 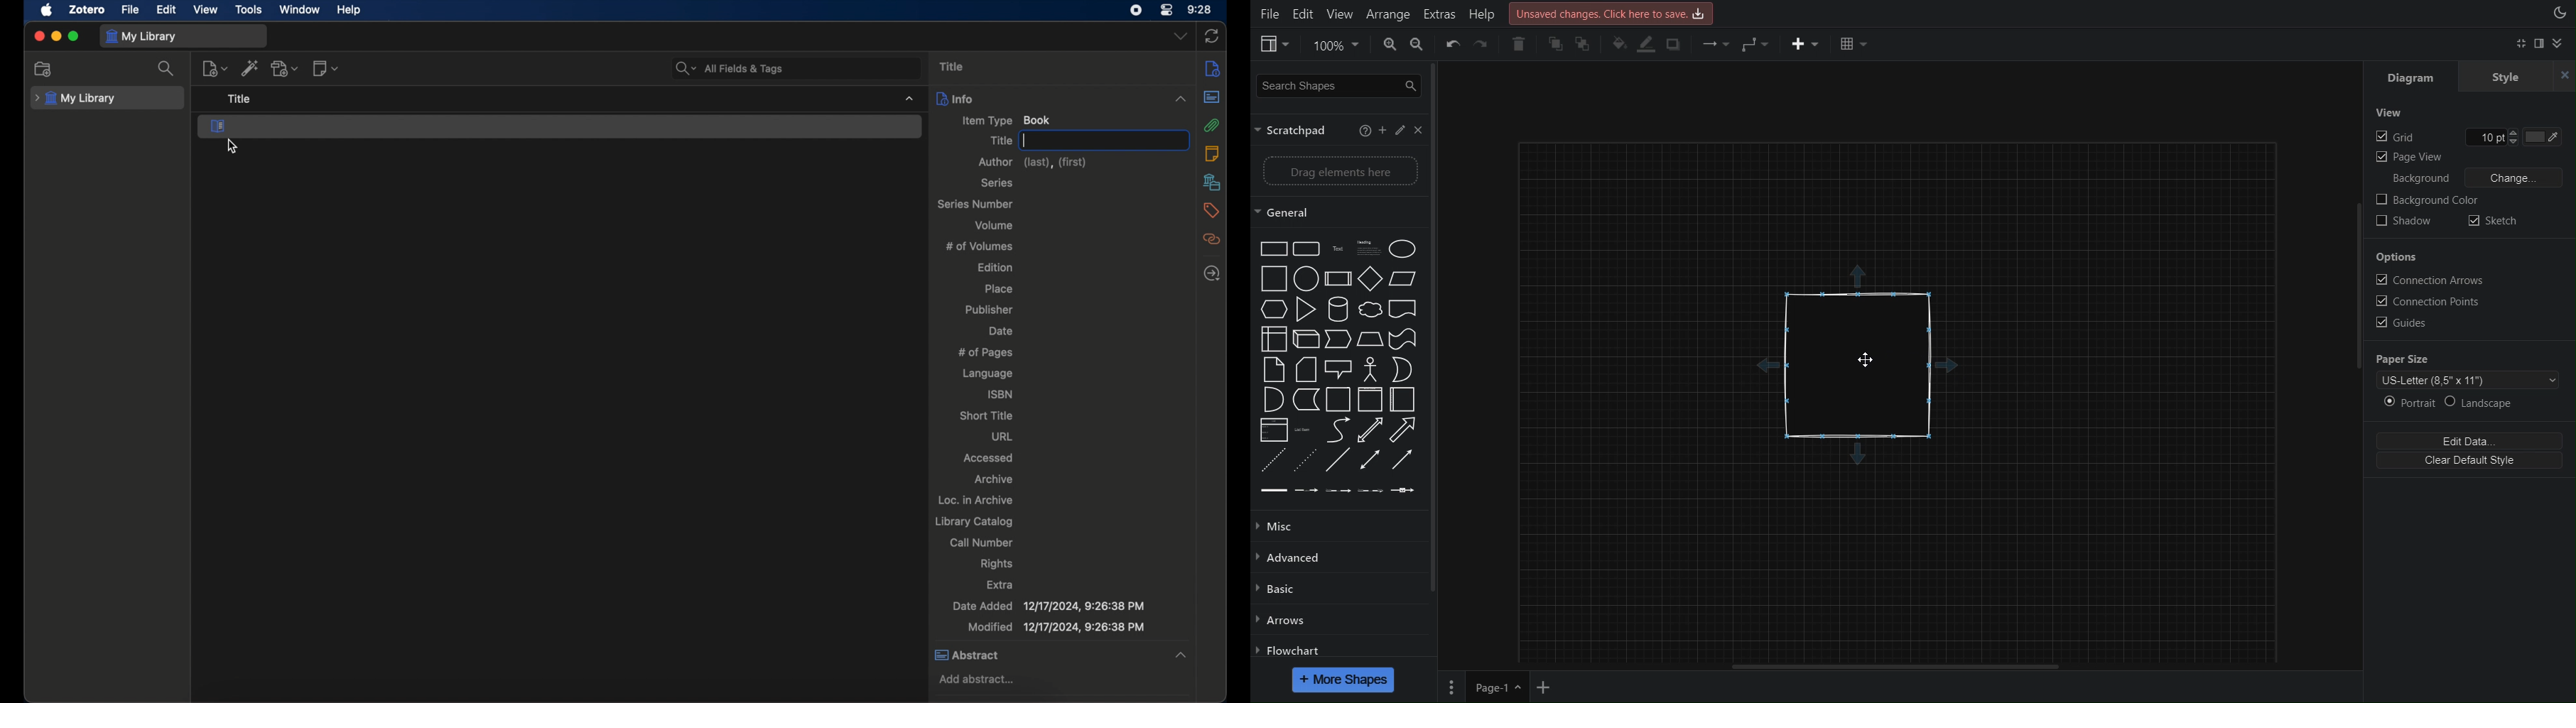 I want to click on libraries, so click(x=1211, y=182).